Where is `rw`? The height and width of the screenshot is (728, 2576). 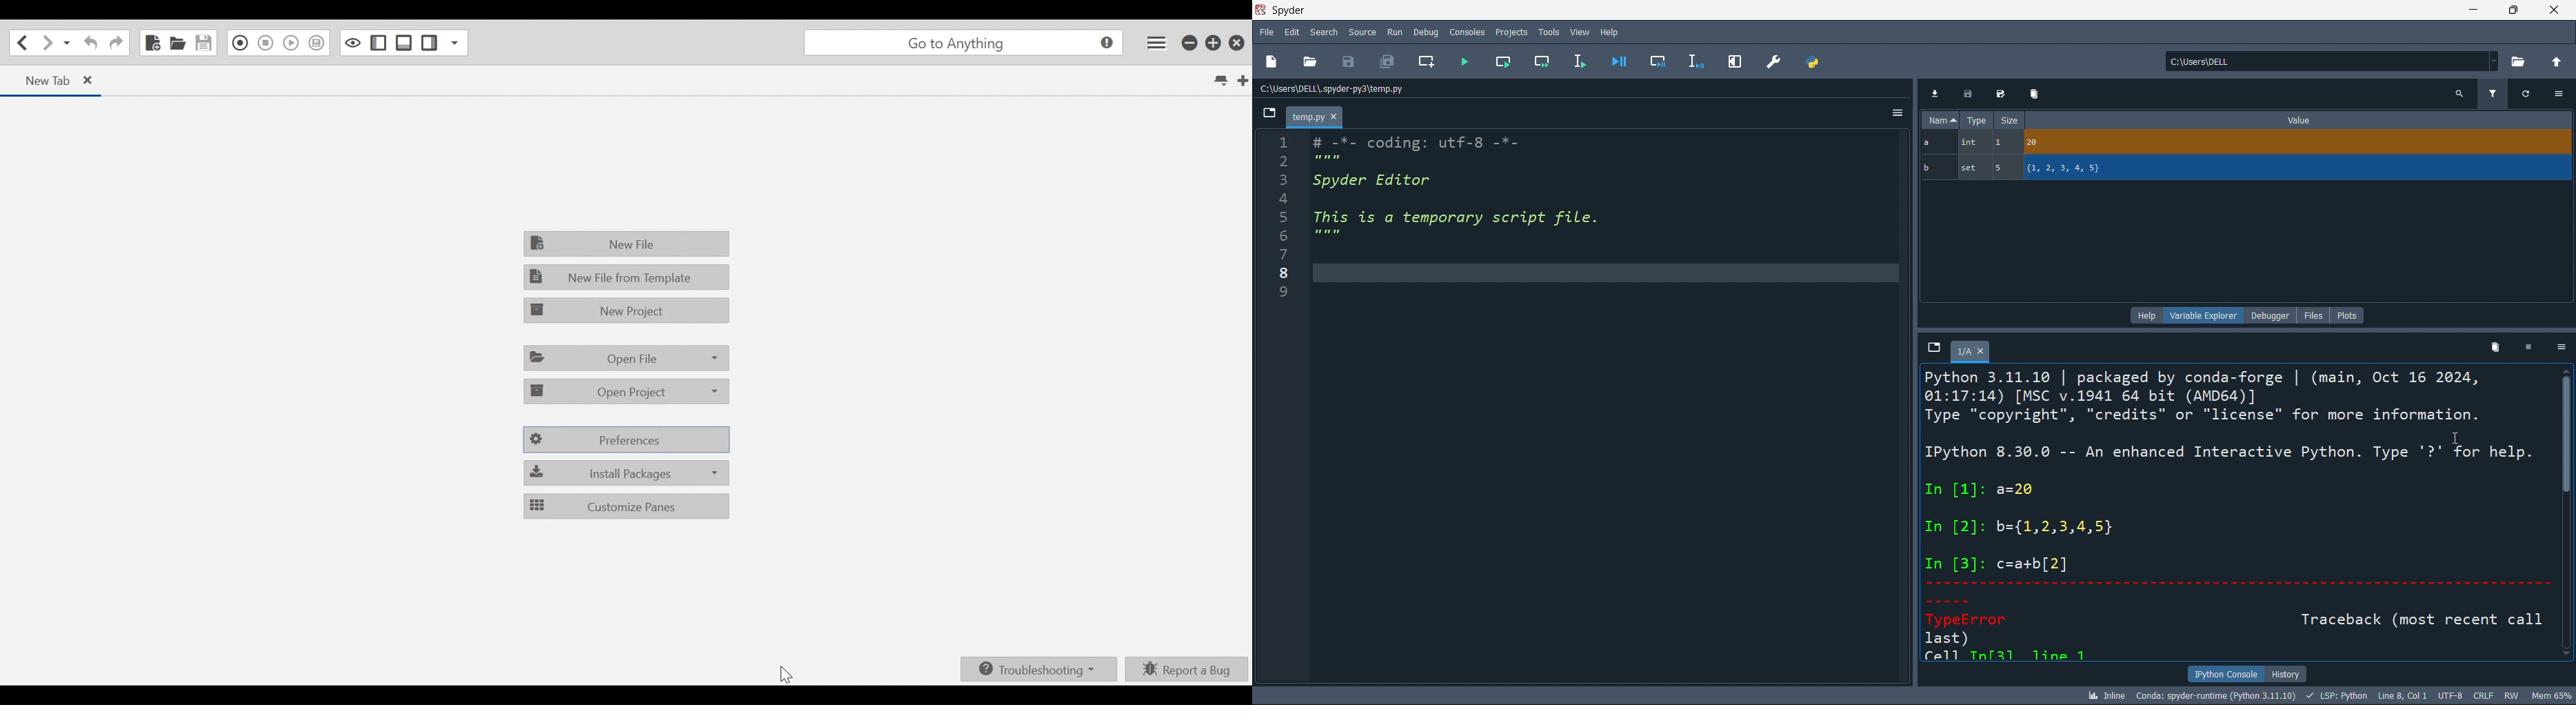 rw is located at coordinates (2510, 695).